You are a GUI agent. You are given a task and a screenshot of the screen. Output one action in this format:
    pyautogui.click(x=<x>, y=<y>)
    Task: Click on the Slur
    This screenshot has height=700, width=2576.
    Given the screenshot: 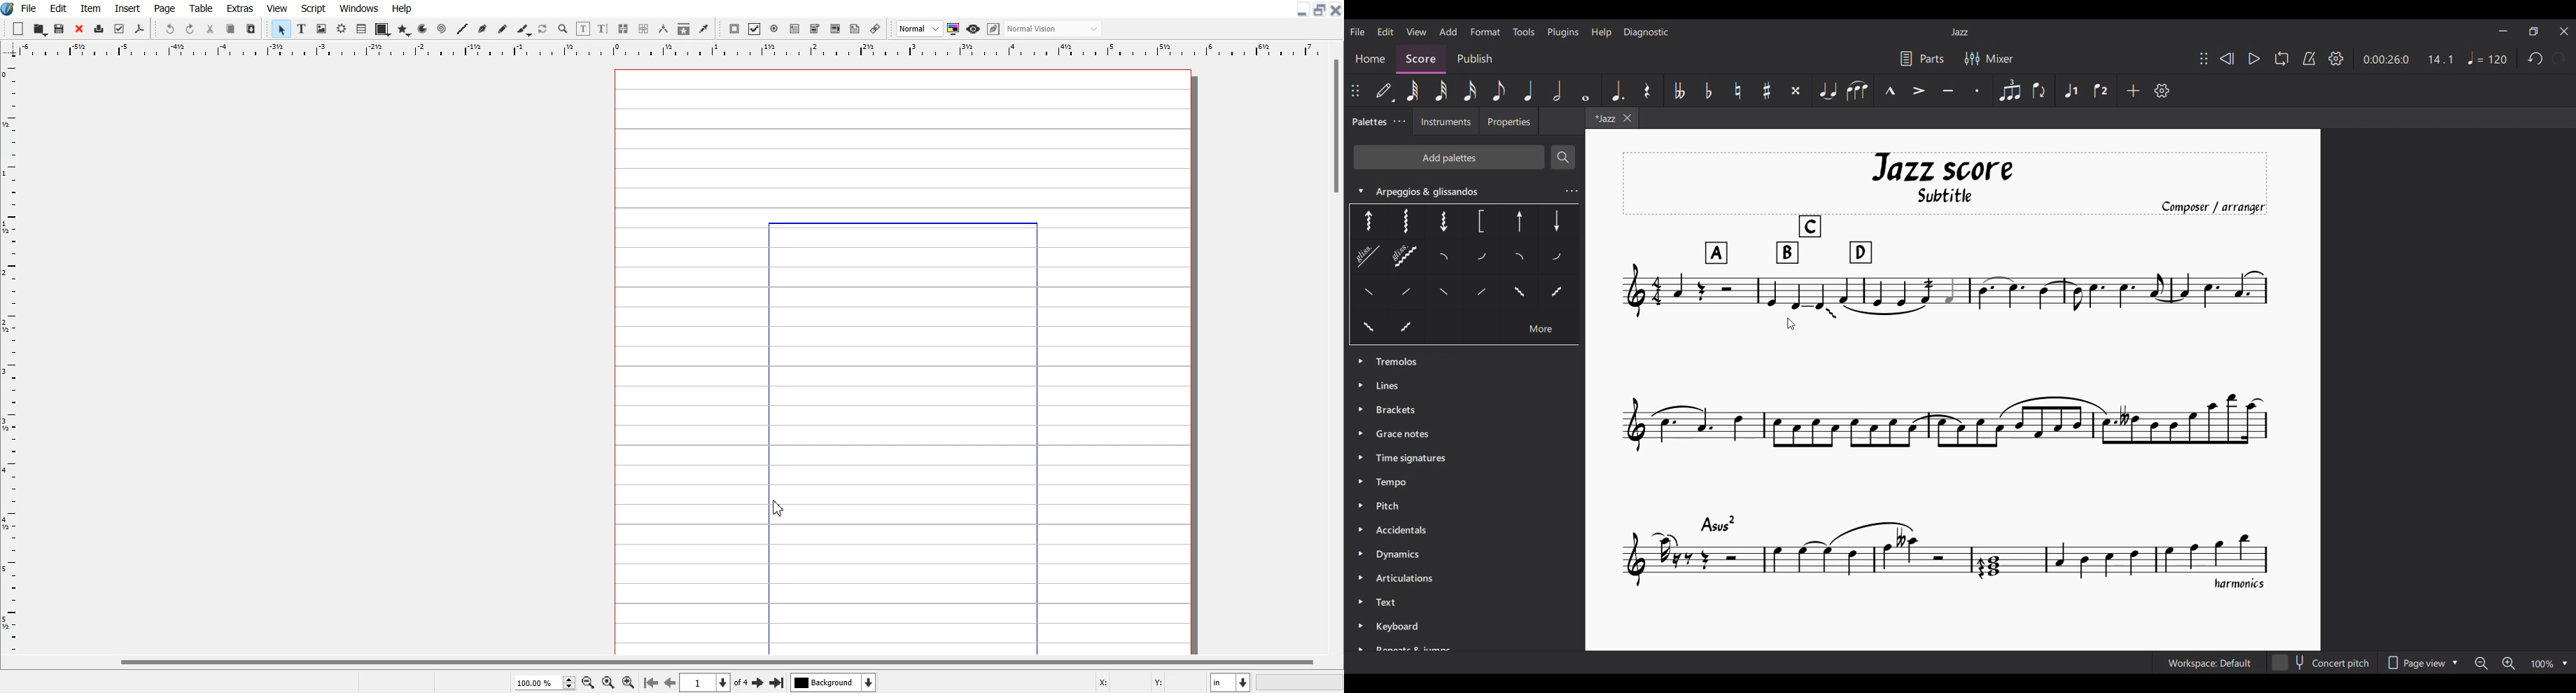 What is the action you would take?
    pyautogui.click(x=1857, y=90)
    